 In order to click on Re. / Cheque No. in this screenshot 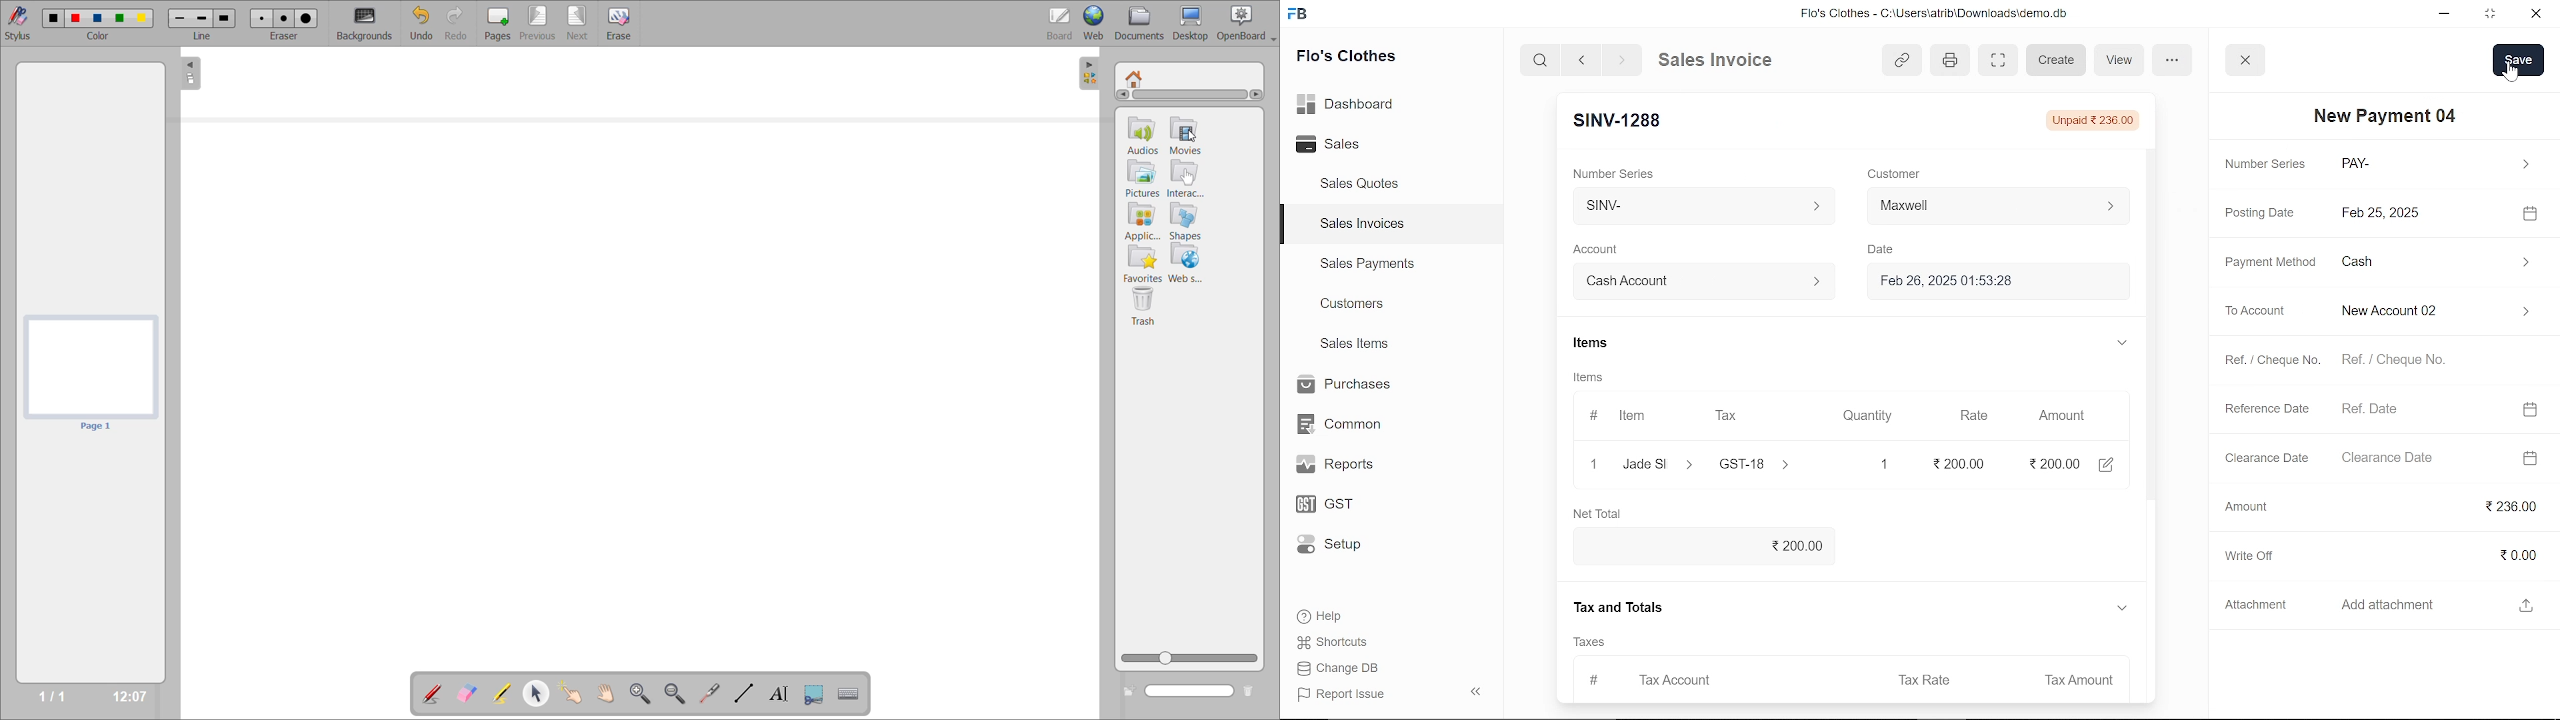, I will do `click(2274, 362)`.